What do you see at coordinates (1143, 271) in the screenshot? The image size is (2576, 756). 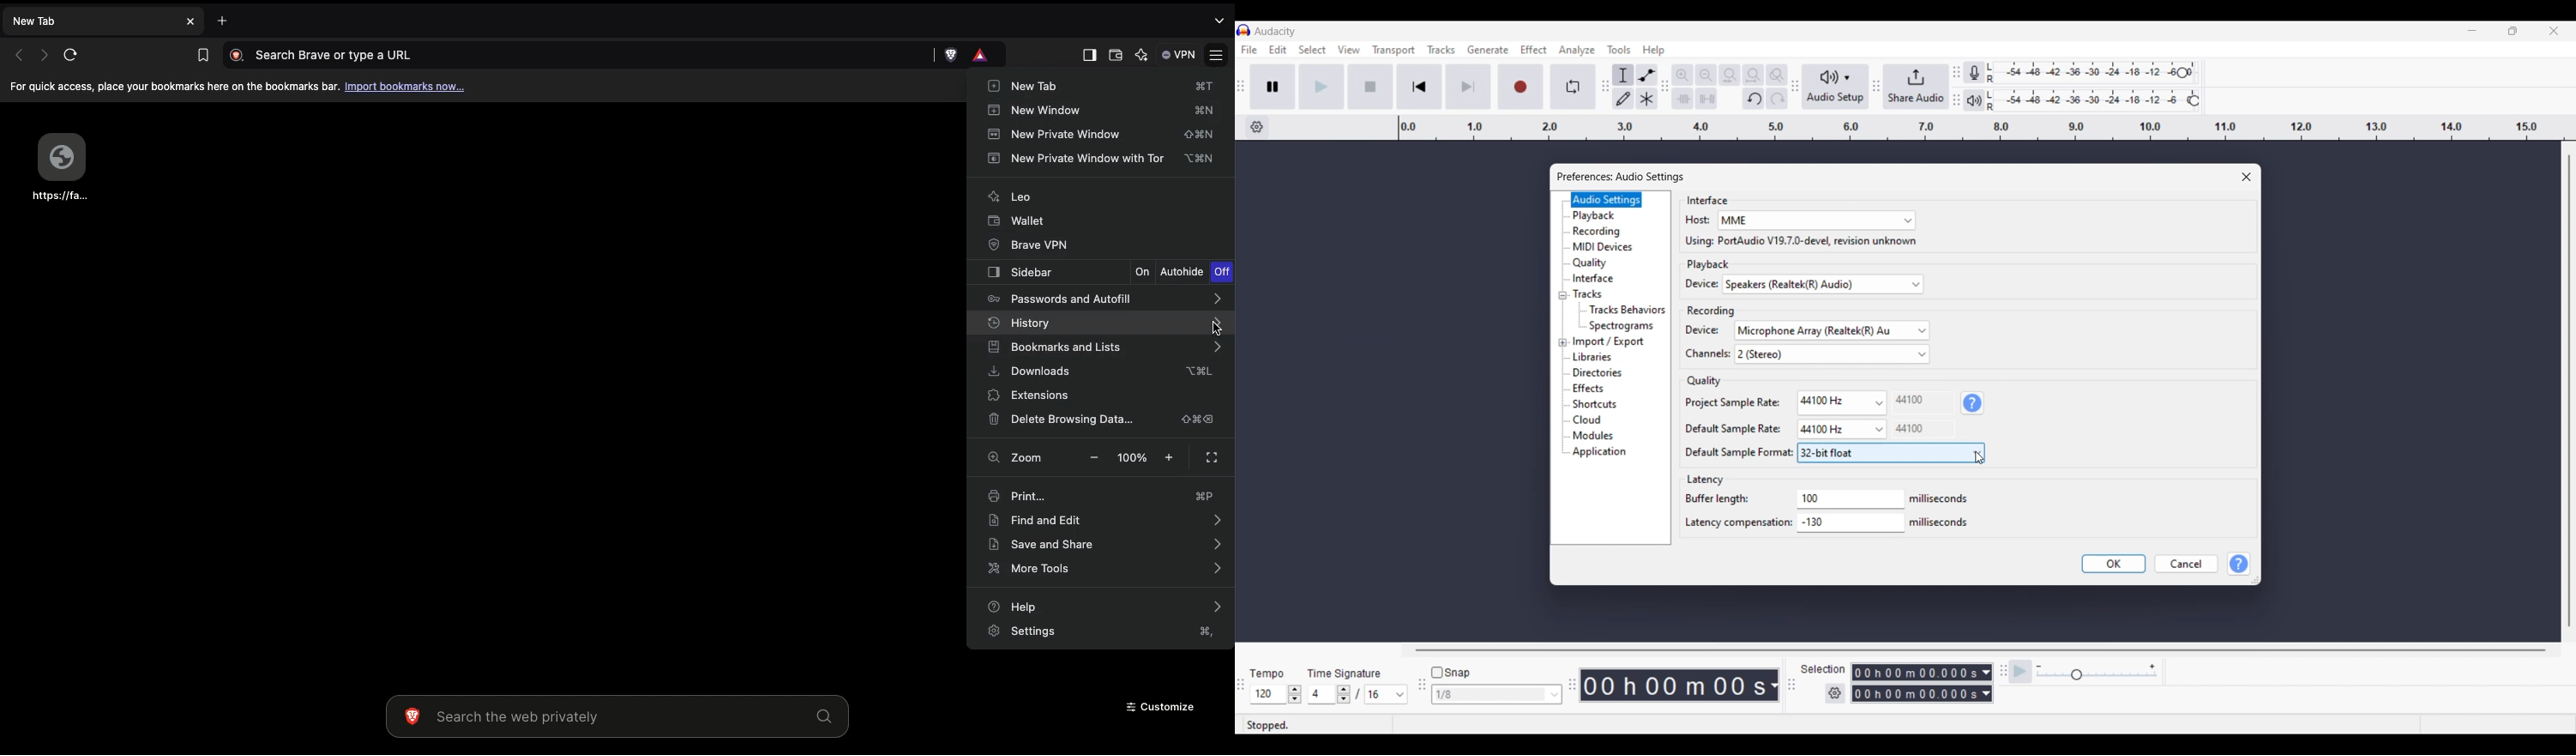 I see `On` at bounding box center [1143, 271].